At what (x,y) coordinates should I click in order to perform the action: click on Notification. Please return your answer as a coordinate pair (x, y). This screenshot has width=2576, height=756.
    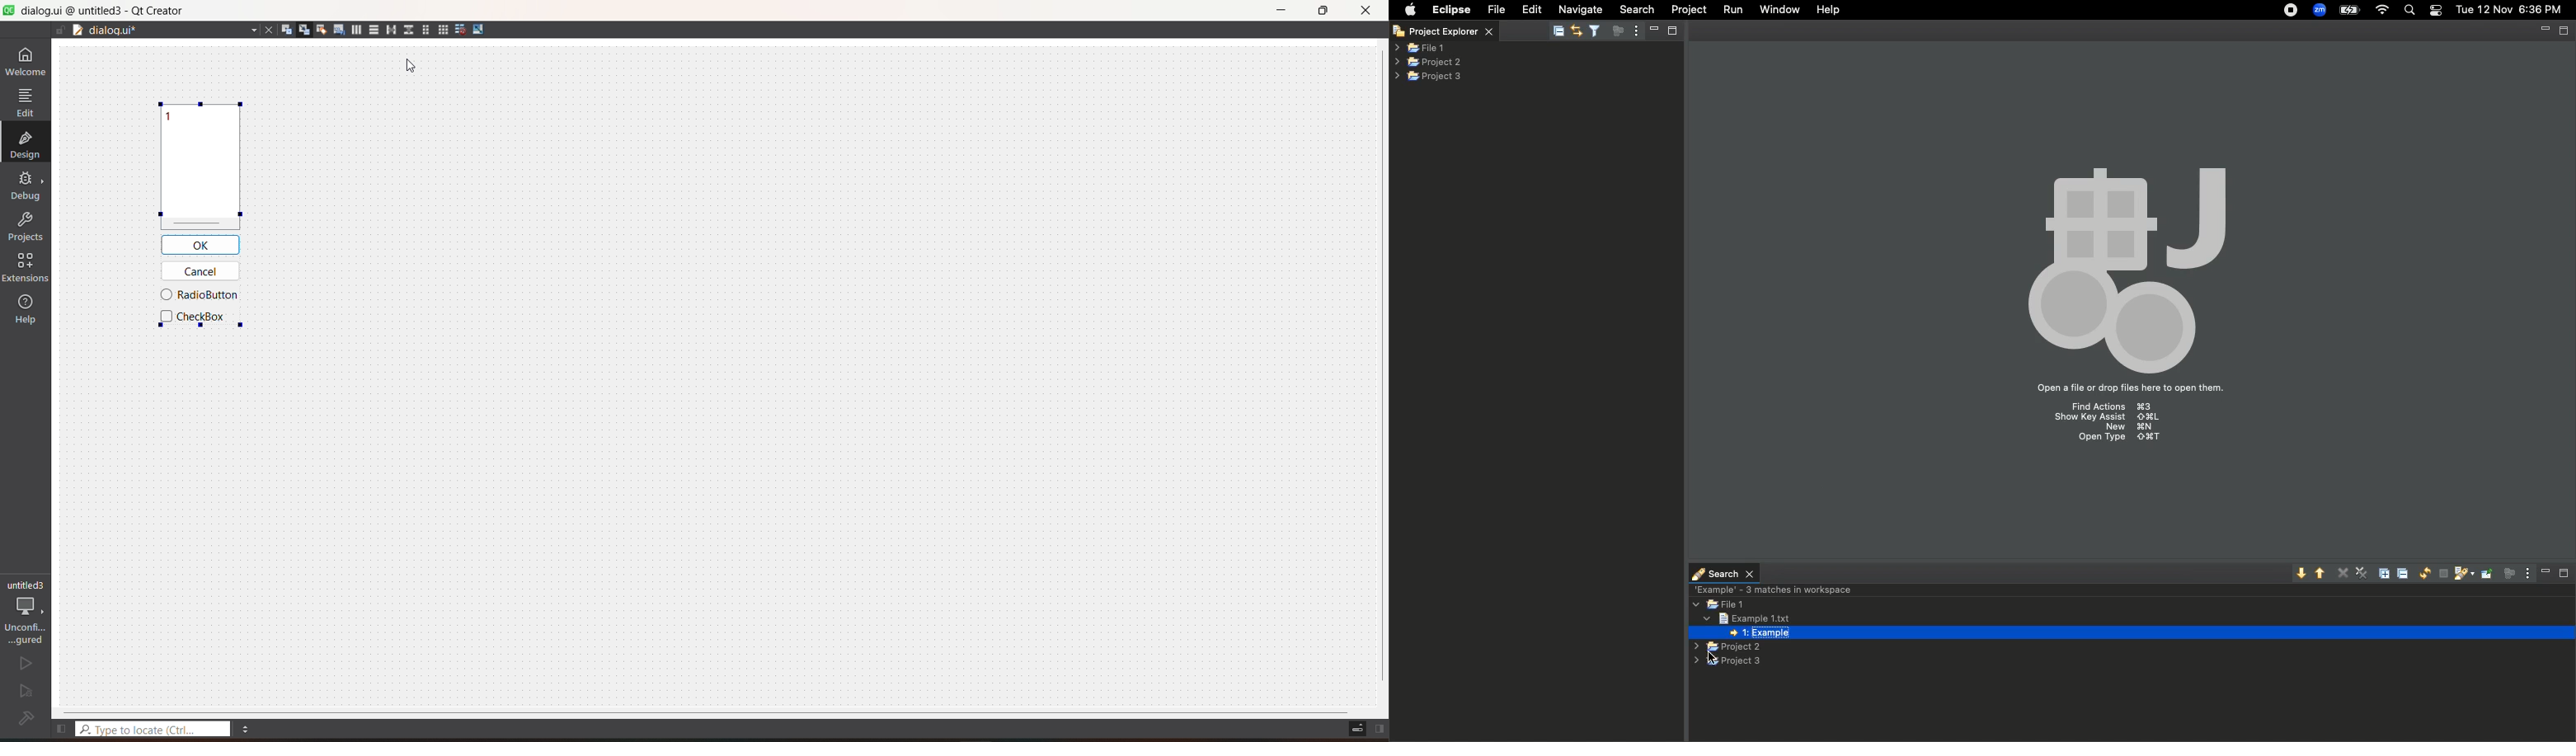
    Looking at the image, I should click on (2435, 11).